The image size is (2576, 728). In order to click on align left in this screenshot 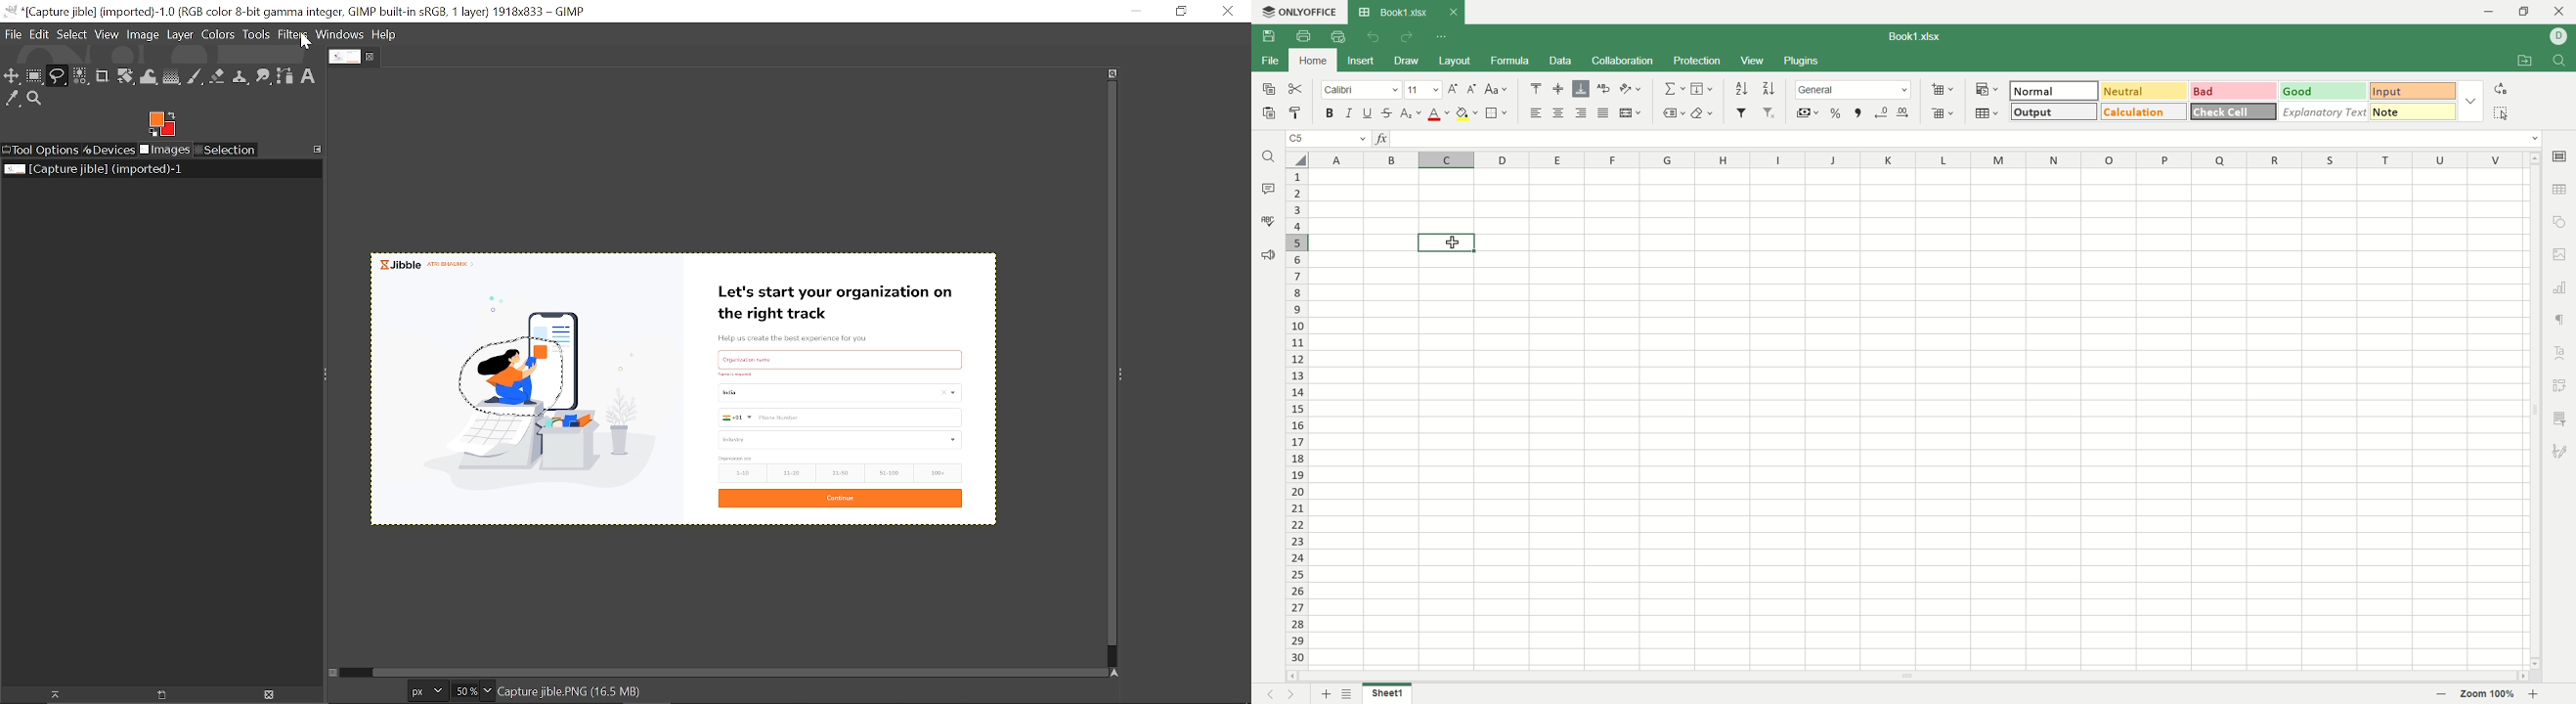, I will do `click(1538, 114)`.